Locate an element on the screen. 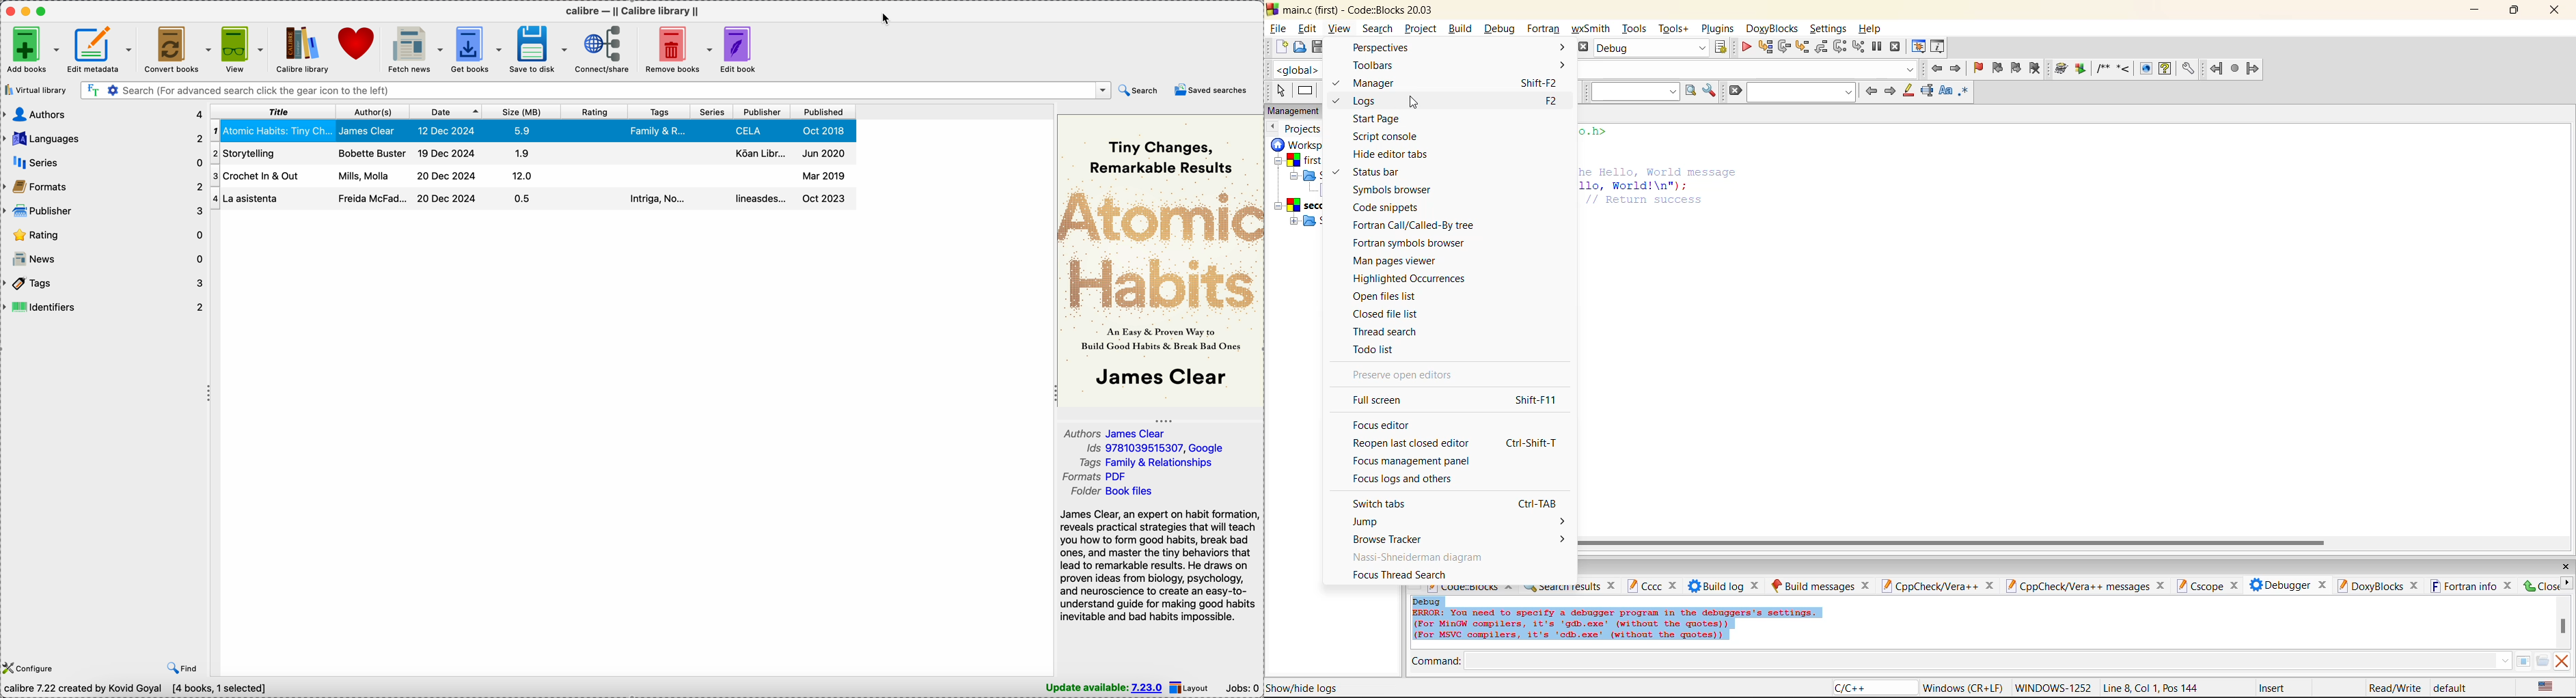 Image resolution: width=2576 pixels, height=700 pixels. remove books is located at coordinates (677, 49).